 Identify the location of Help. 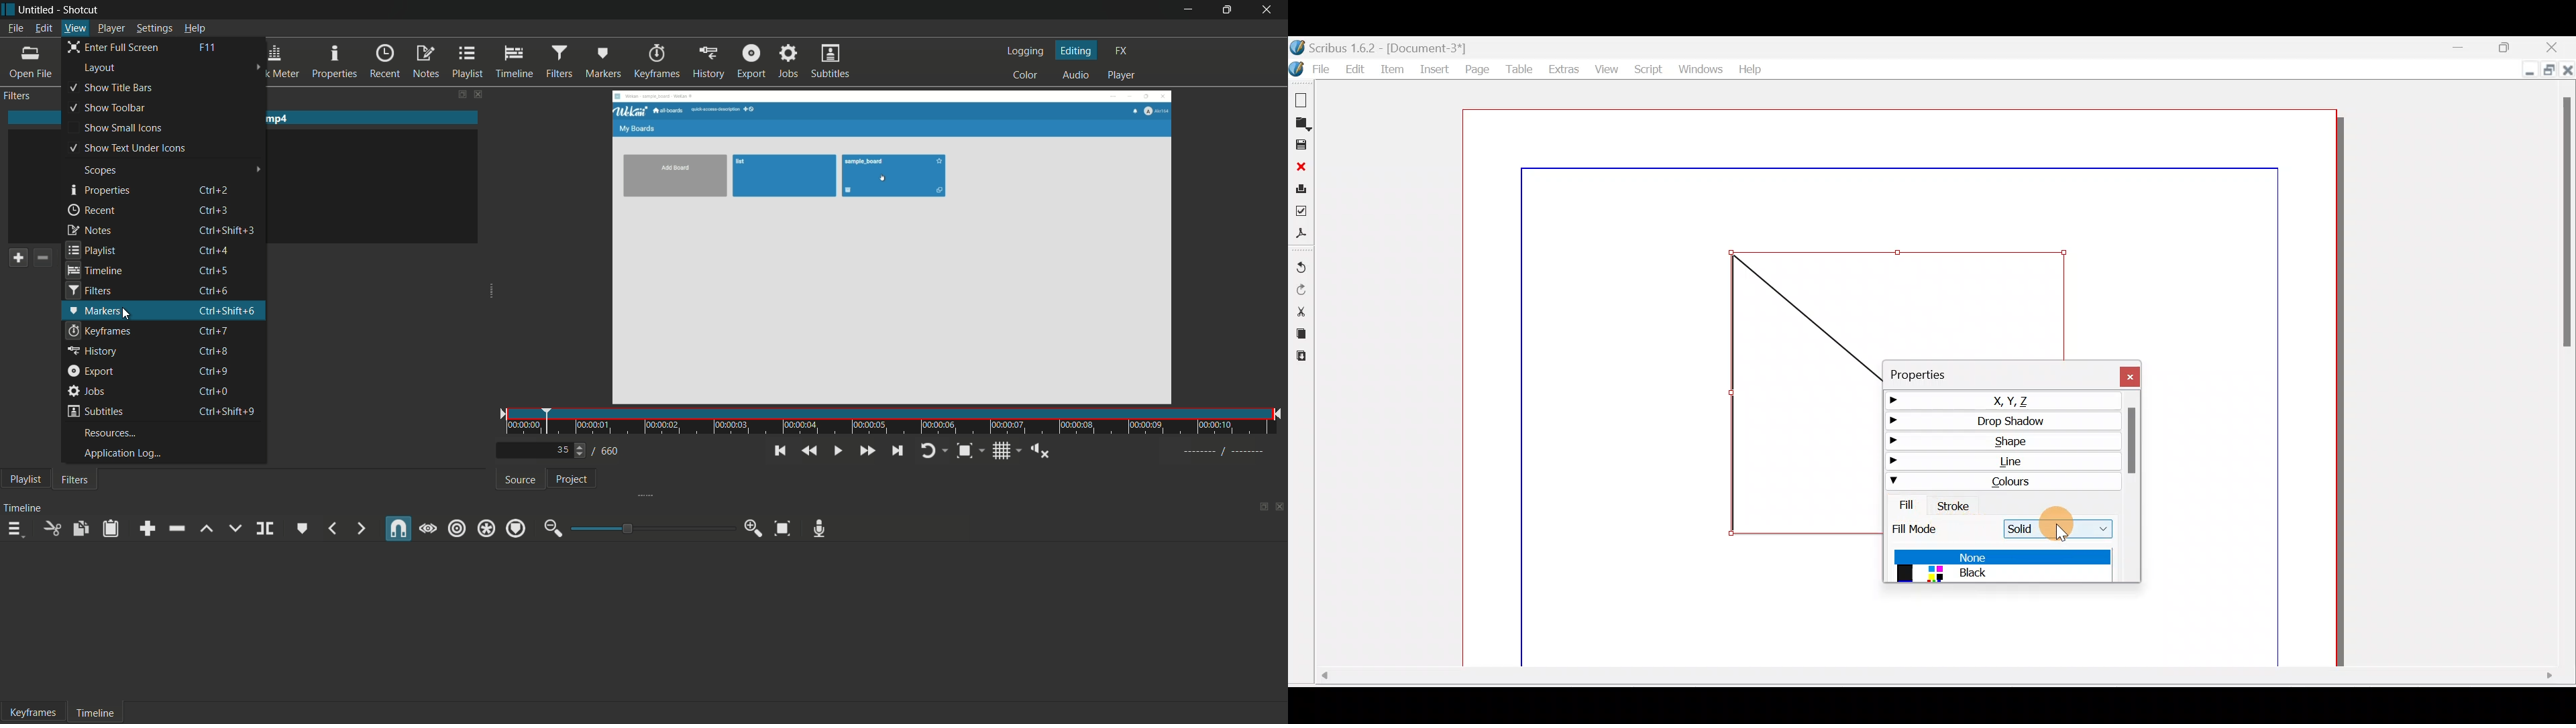
(1750, 68).